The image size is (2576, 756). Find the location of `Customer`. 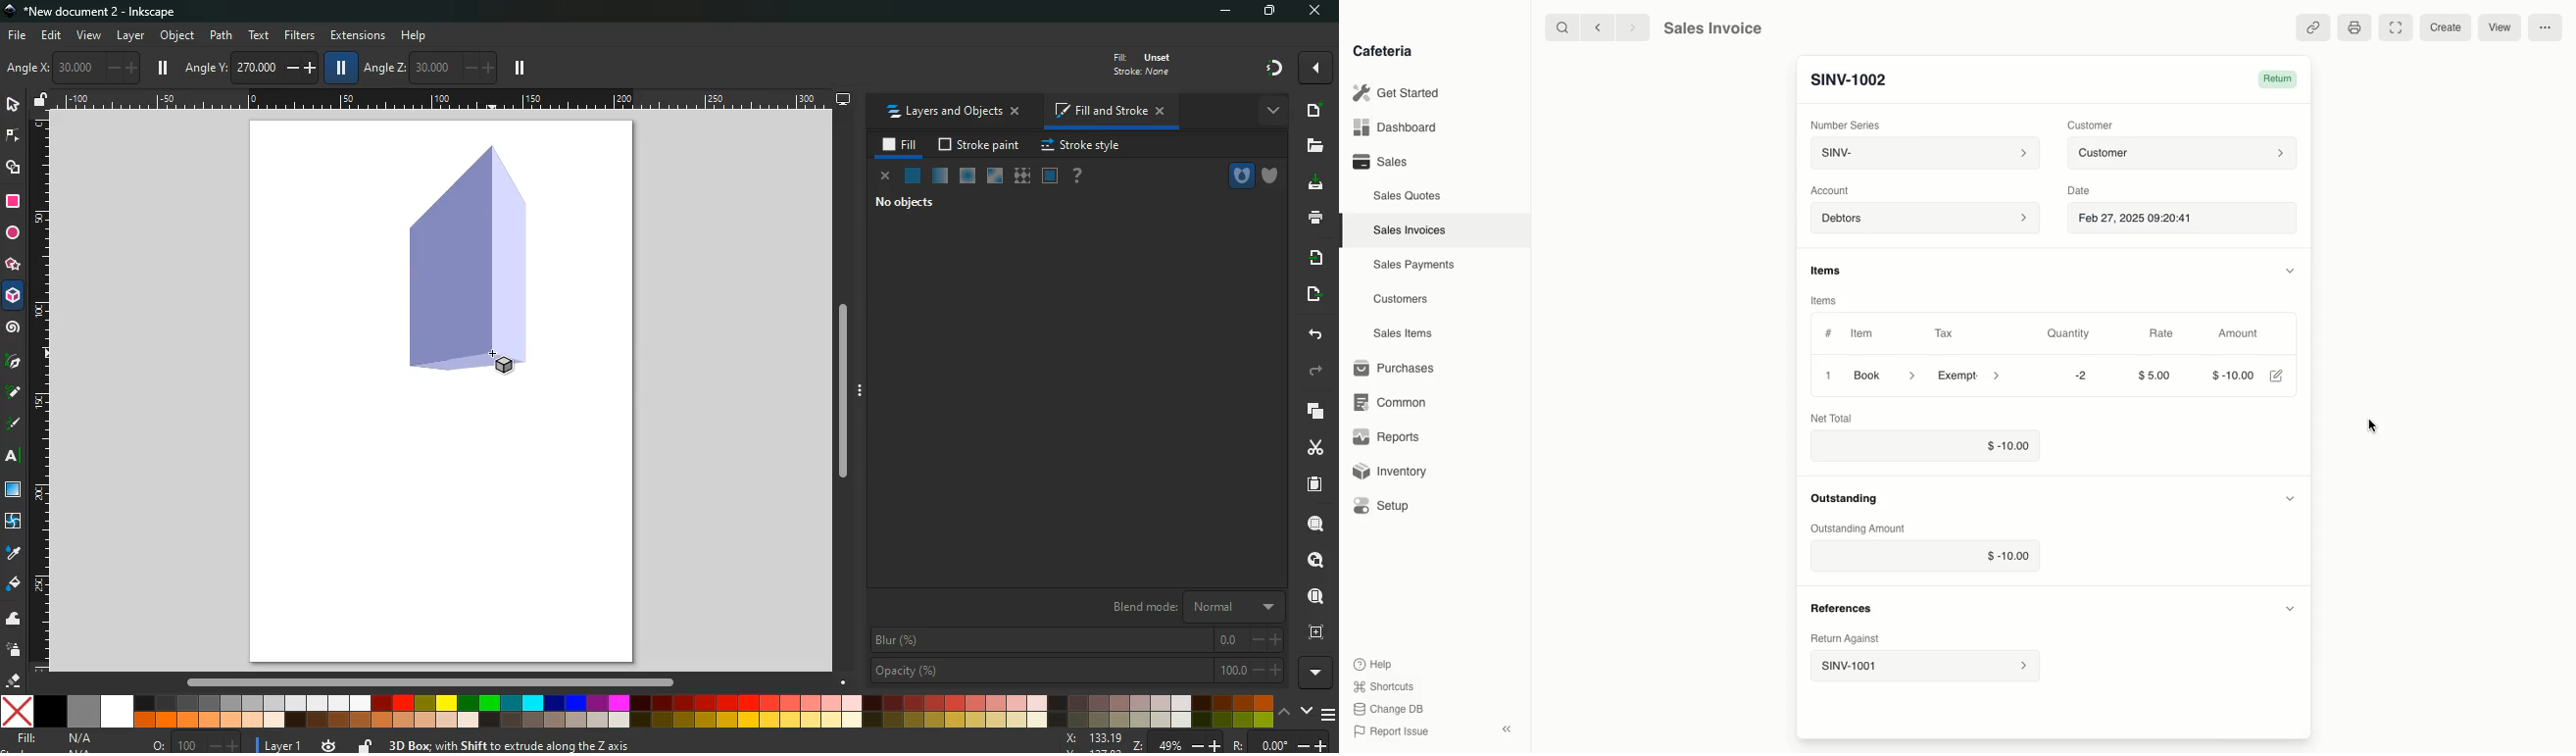

Customer is located at coordinates (2182, 154).